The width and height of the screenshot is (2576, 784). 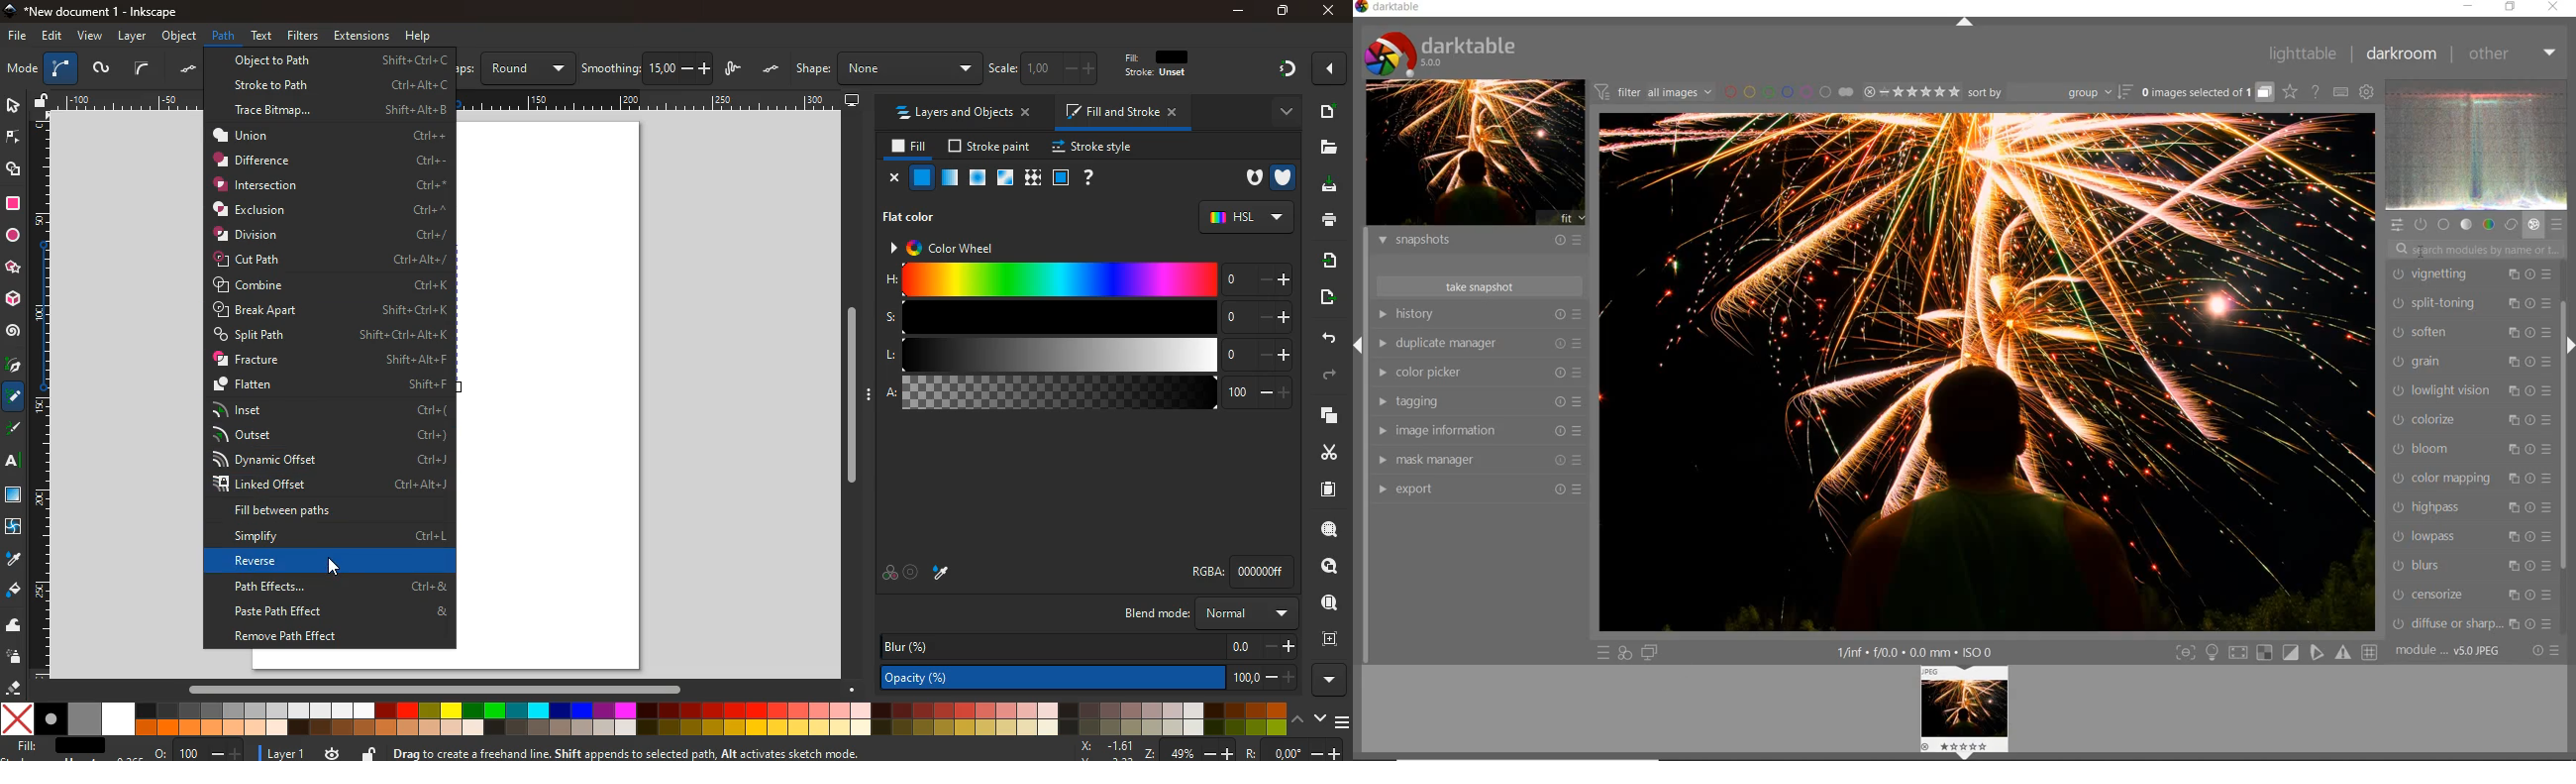 I want to click on fill: N/A, so click(x=56, y=746).